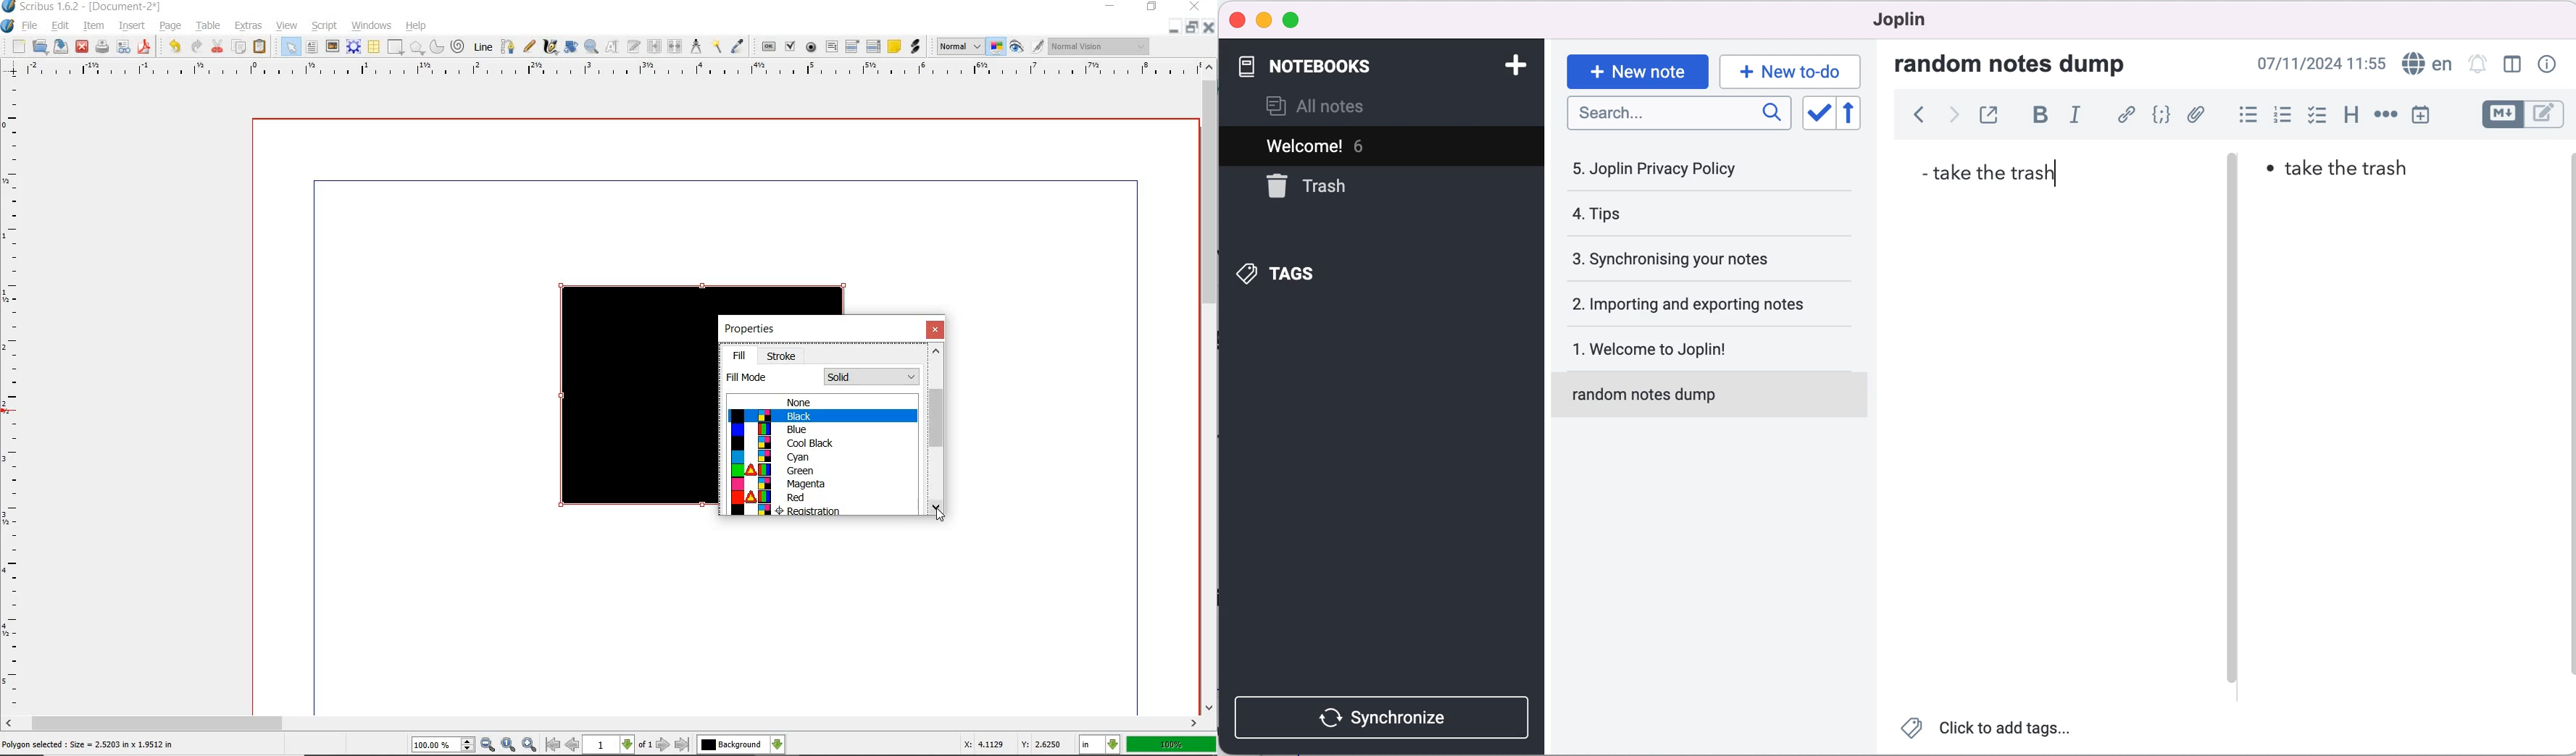 The height and width of the screenshot is (756, 2576). What do you see at coordinates (633, 48) in the screenshot?
I see `edit text with story editor` at bounding box center [633, 48].